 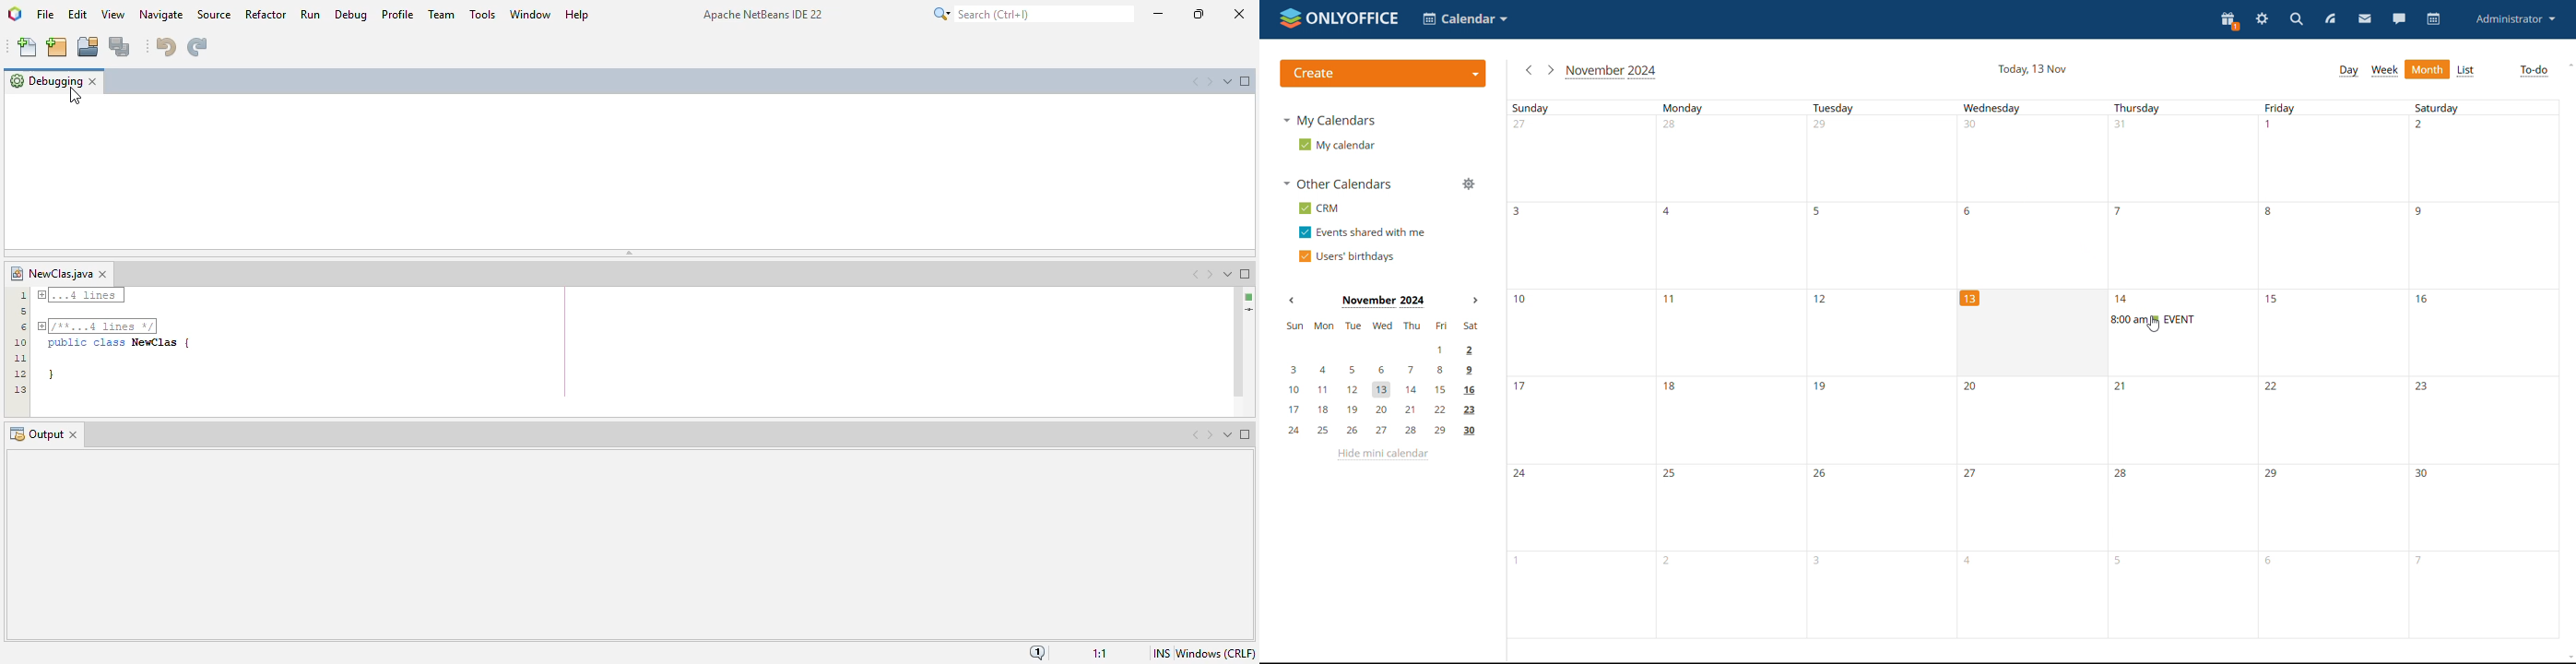 What do you see at coordinates (2410, 333) in the screenshot?
I see `Dates of the month` at bounding box center [2410, 333].